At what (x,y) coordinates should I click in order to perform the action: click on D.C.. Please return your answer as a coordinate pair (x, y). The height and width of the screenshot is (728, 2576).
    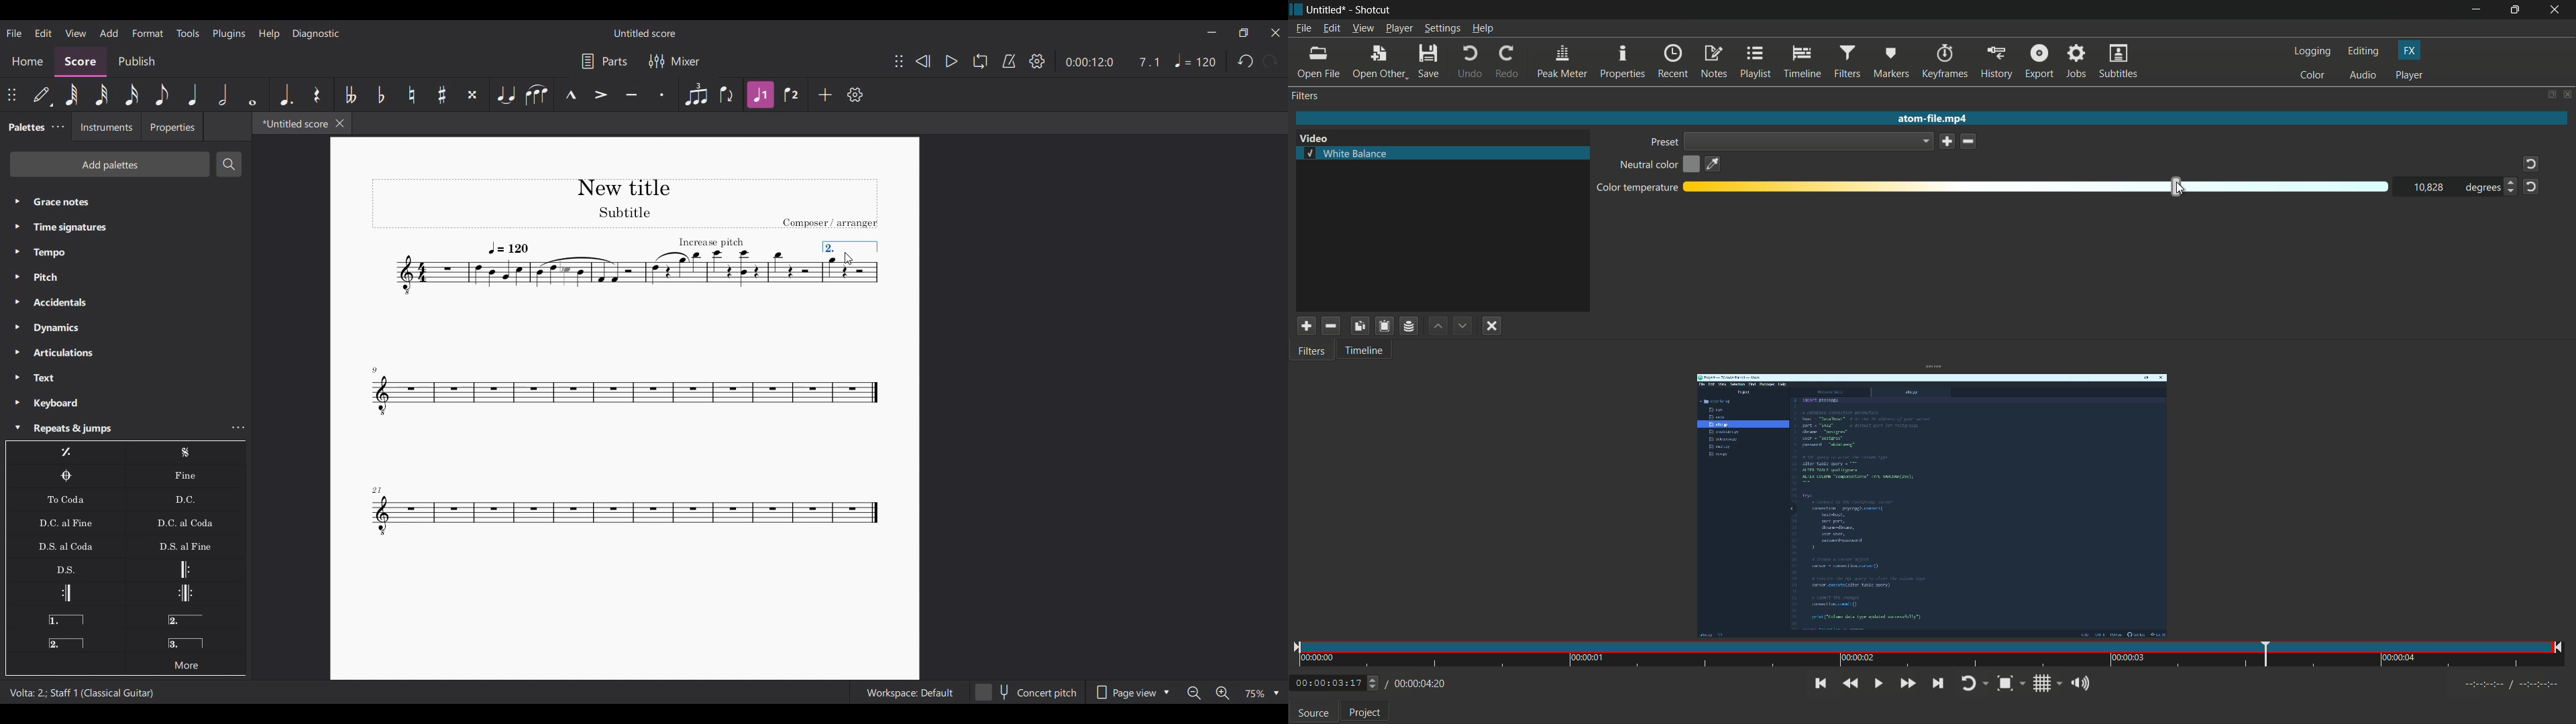
    Looking at the image, I should click on (185, 499).